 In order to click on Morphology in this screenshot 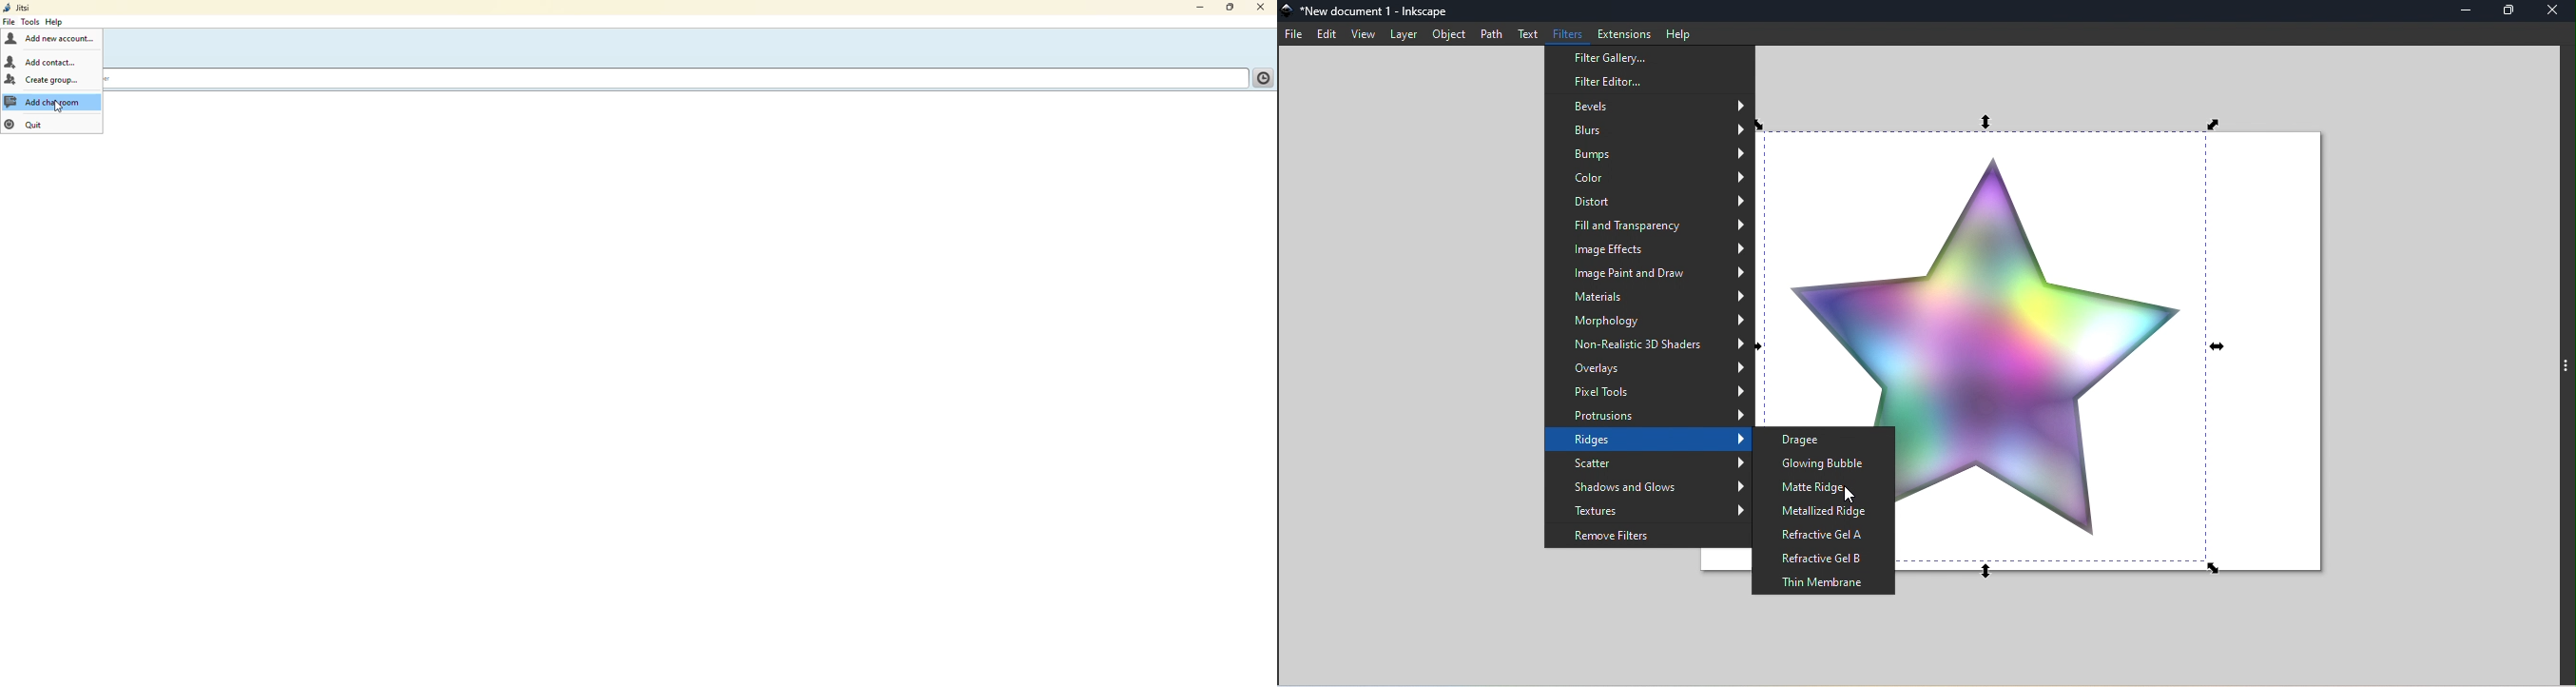, I will do `click(1650, 322)`.